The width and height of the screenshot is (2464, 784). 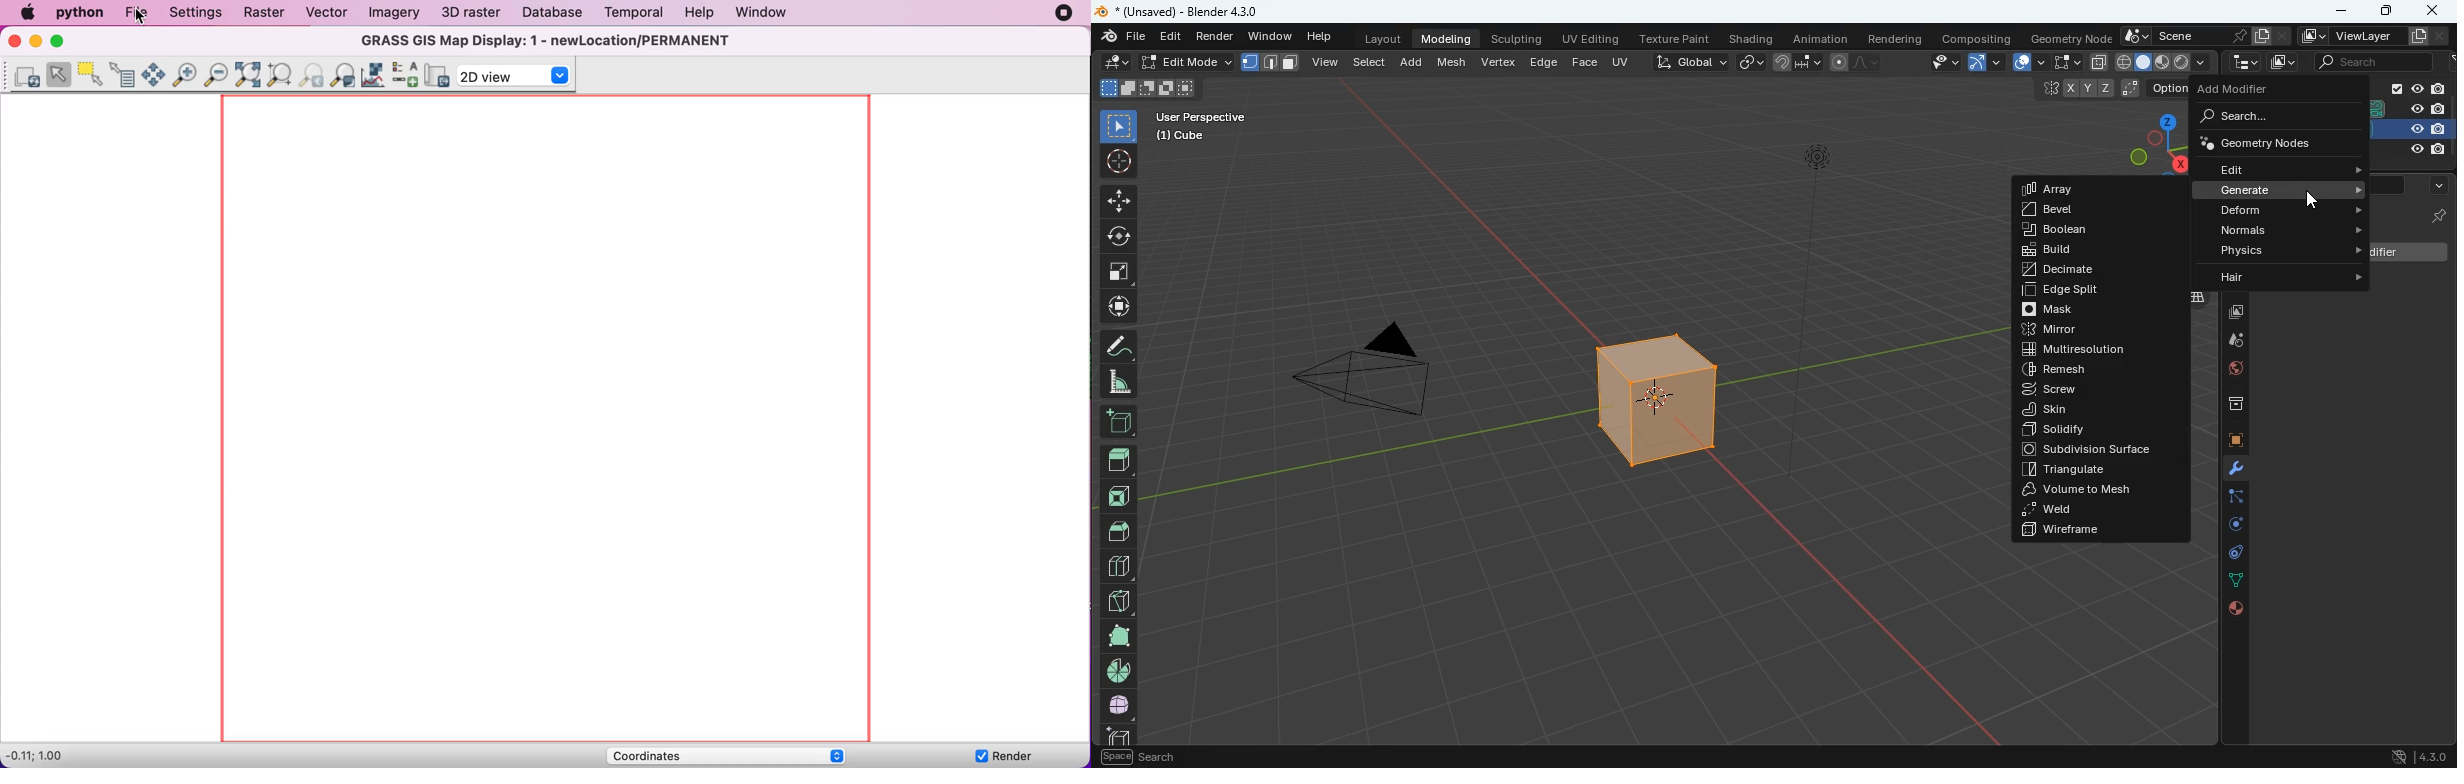 I want to click on search, so click(x=2265, y=118).